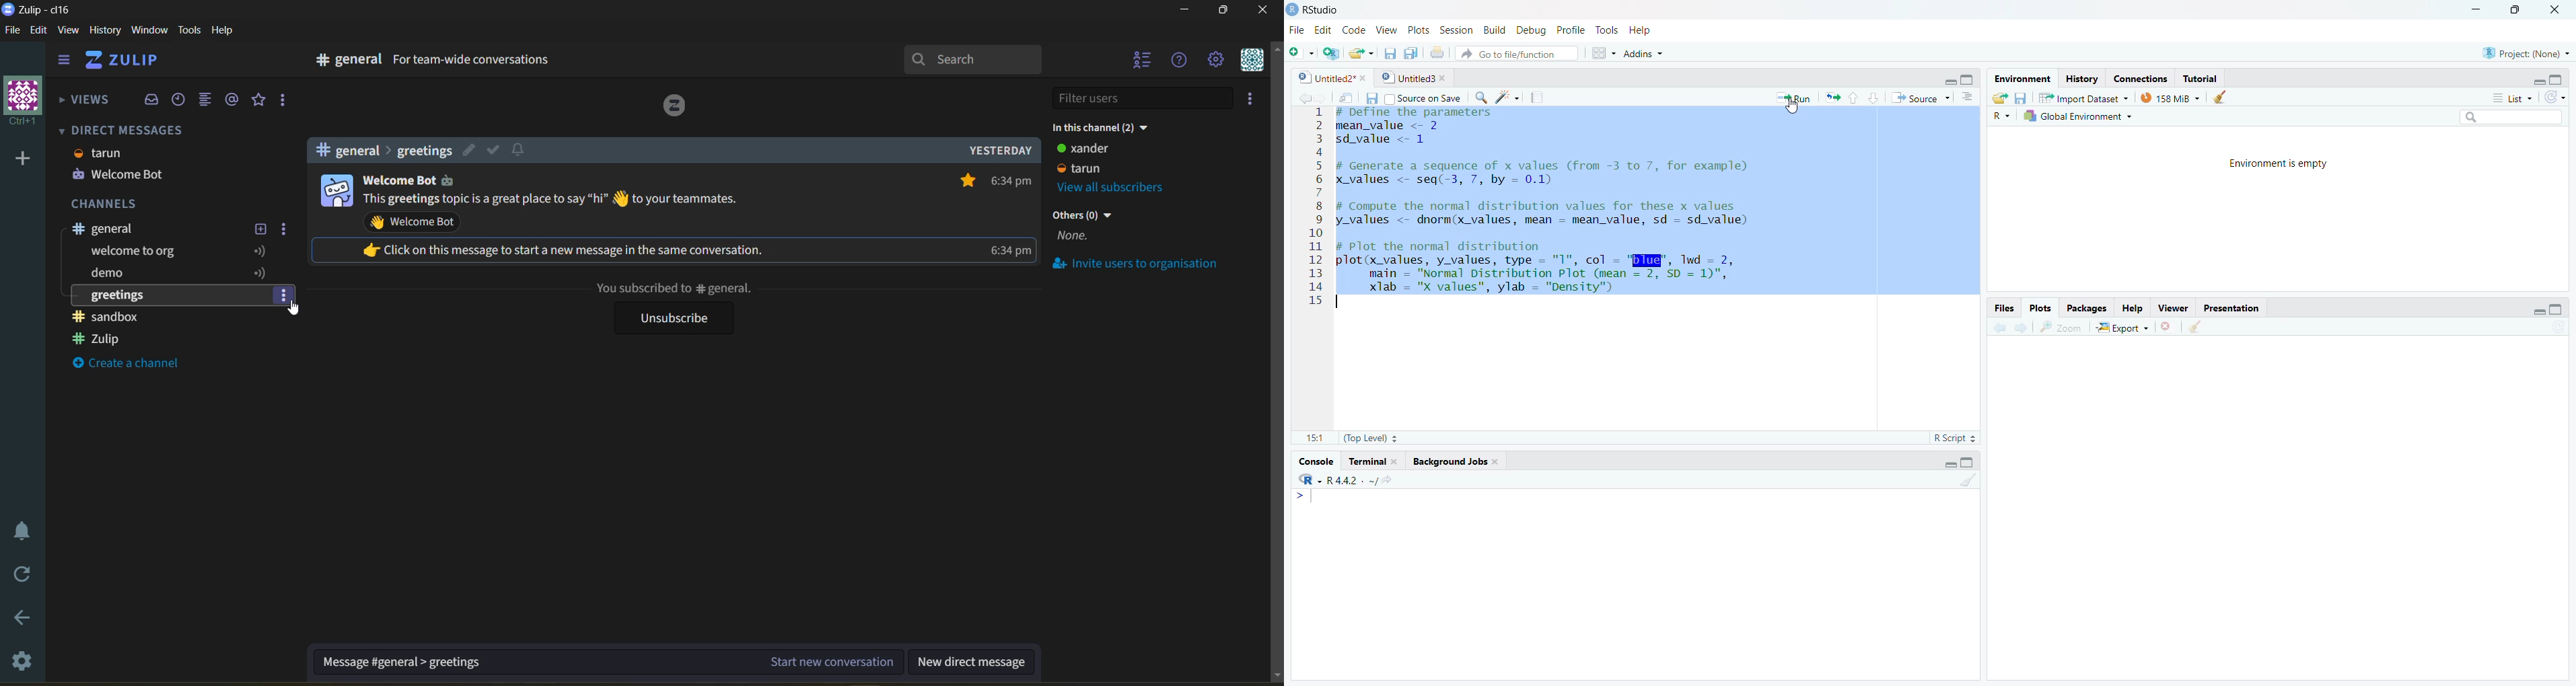  What do you see at coordinates (1390, 51) in the screenshot?
I see `save current file` at bounding box center [1390, 51].